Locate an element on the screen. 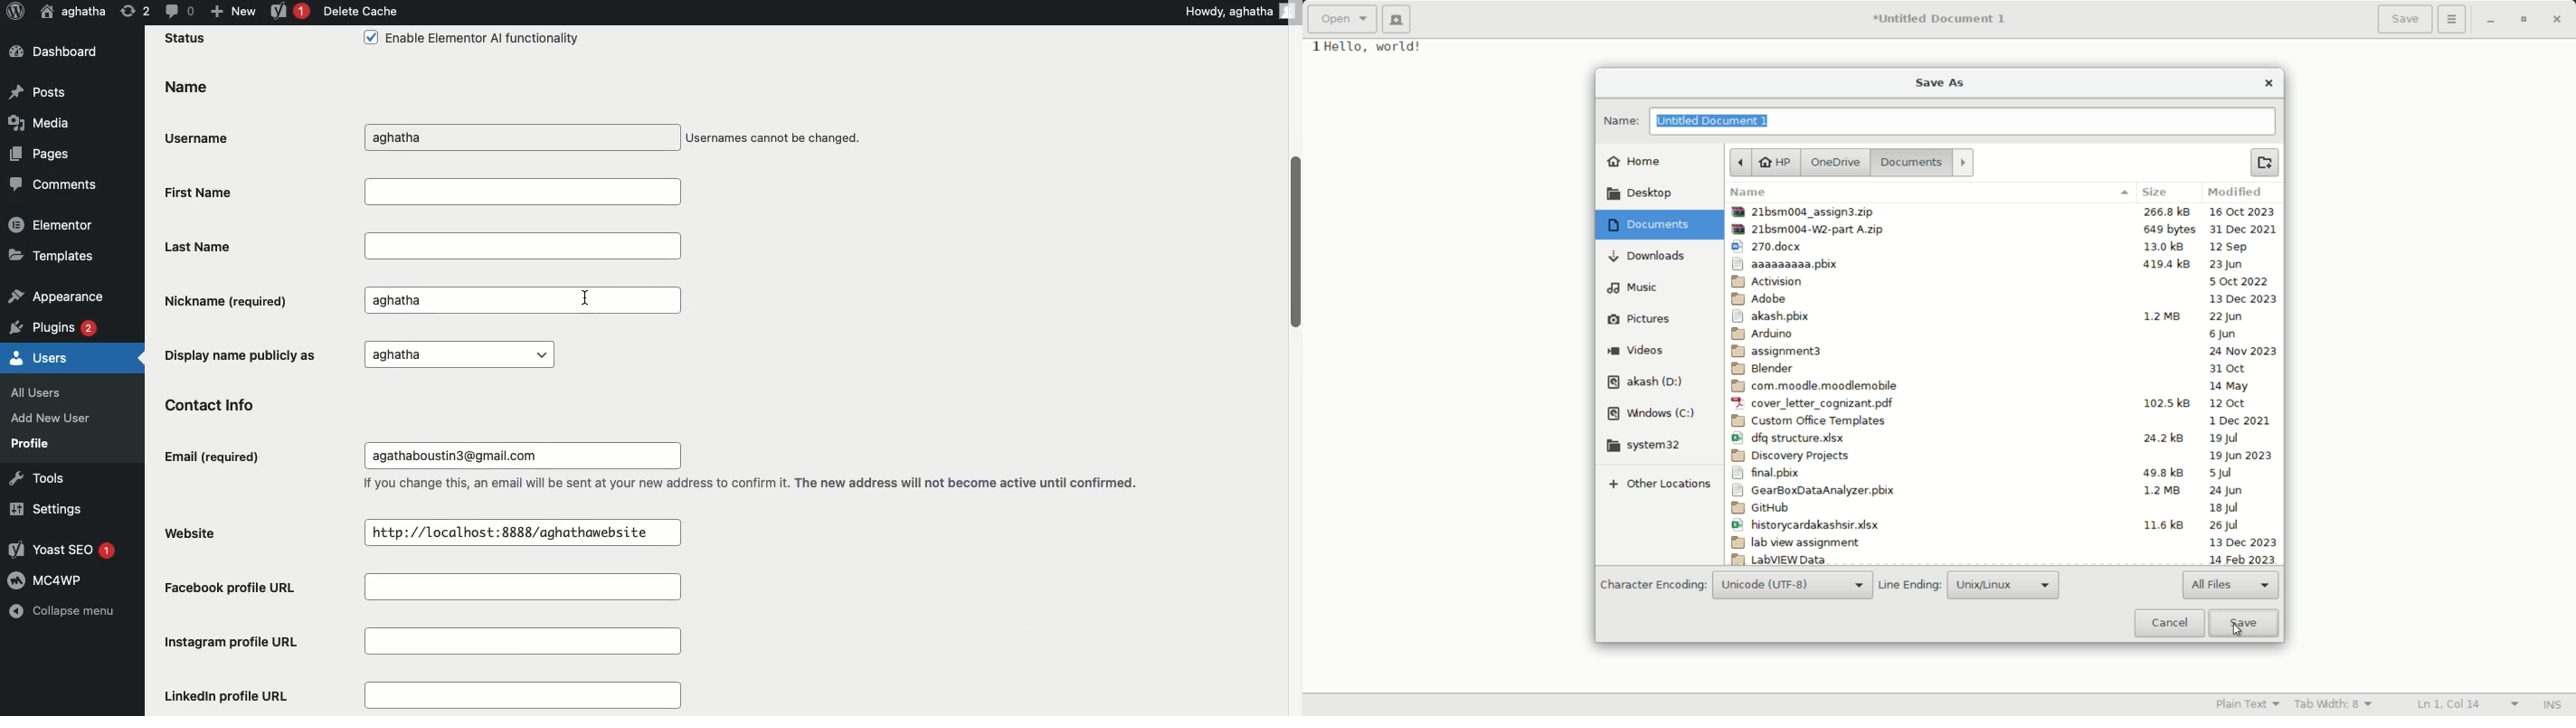 The height and width of the screenshot is (728, 2576). all files is located at coordinates (2232, 586).